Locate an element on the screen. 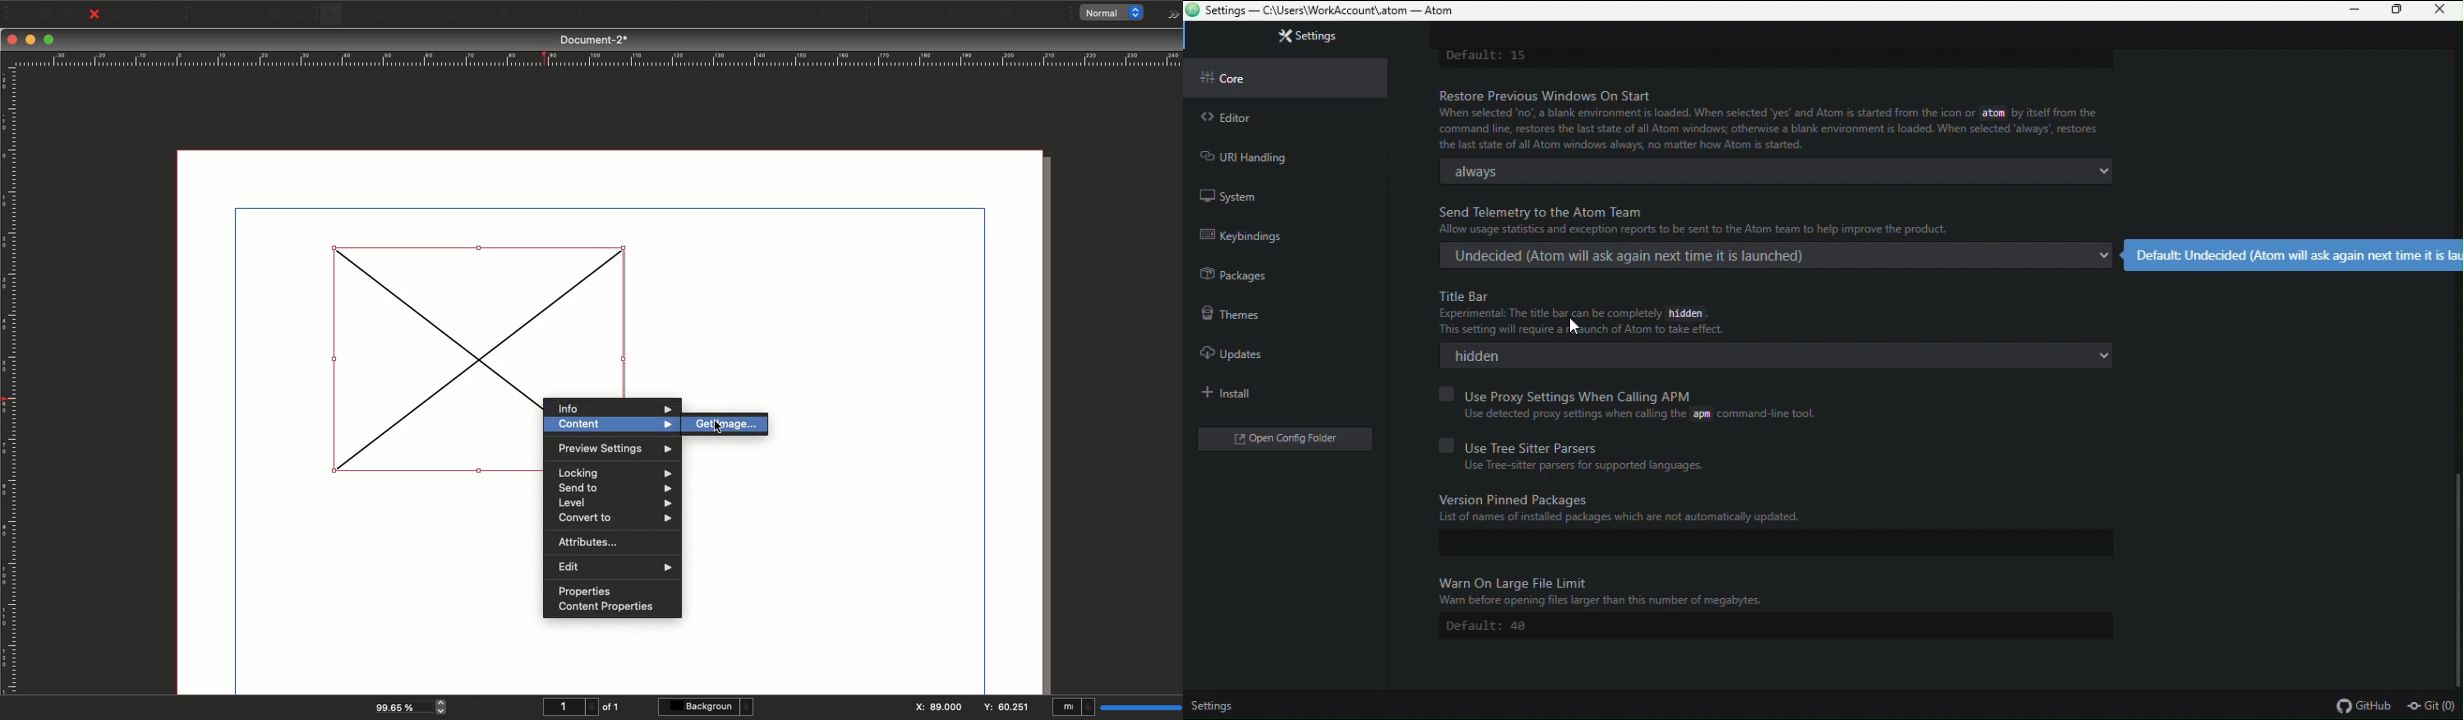 The height and width of the screenshot is (728, 2464). themes is located at coordinates (1277, 310).